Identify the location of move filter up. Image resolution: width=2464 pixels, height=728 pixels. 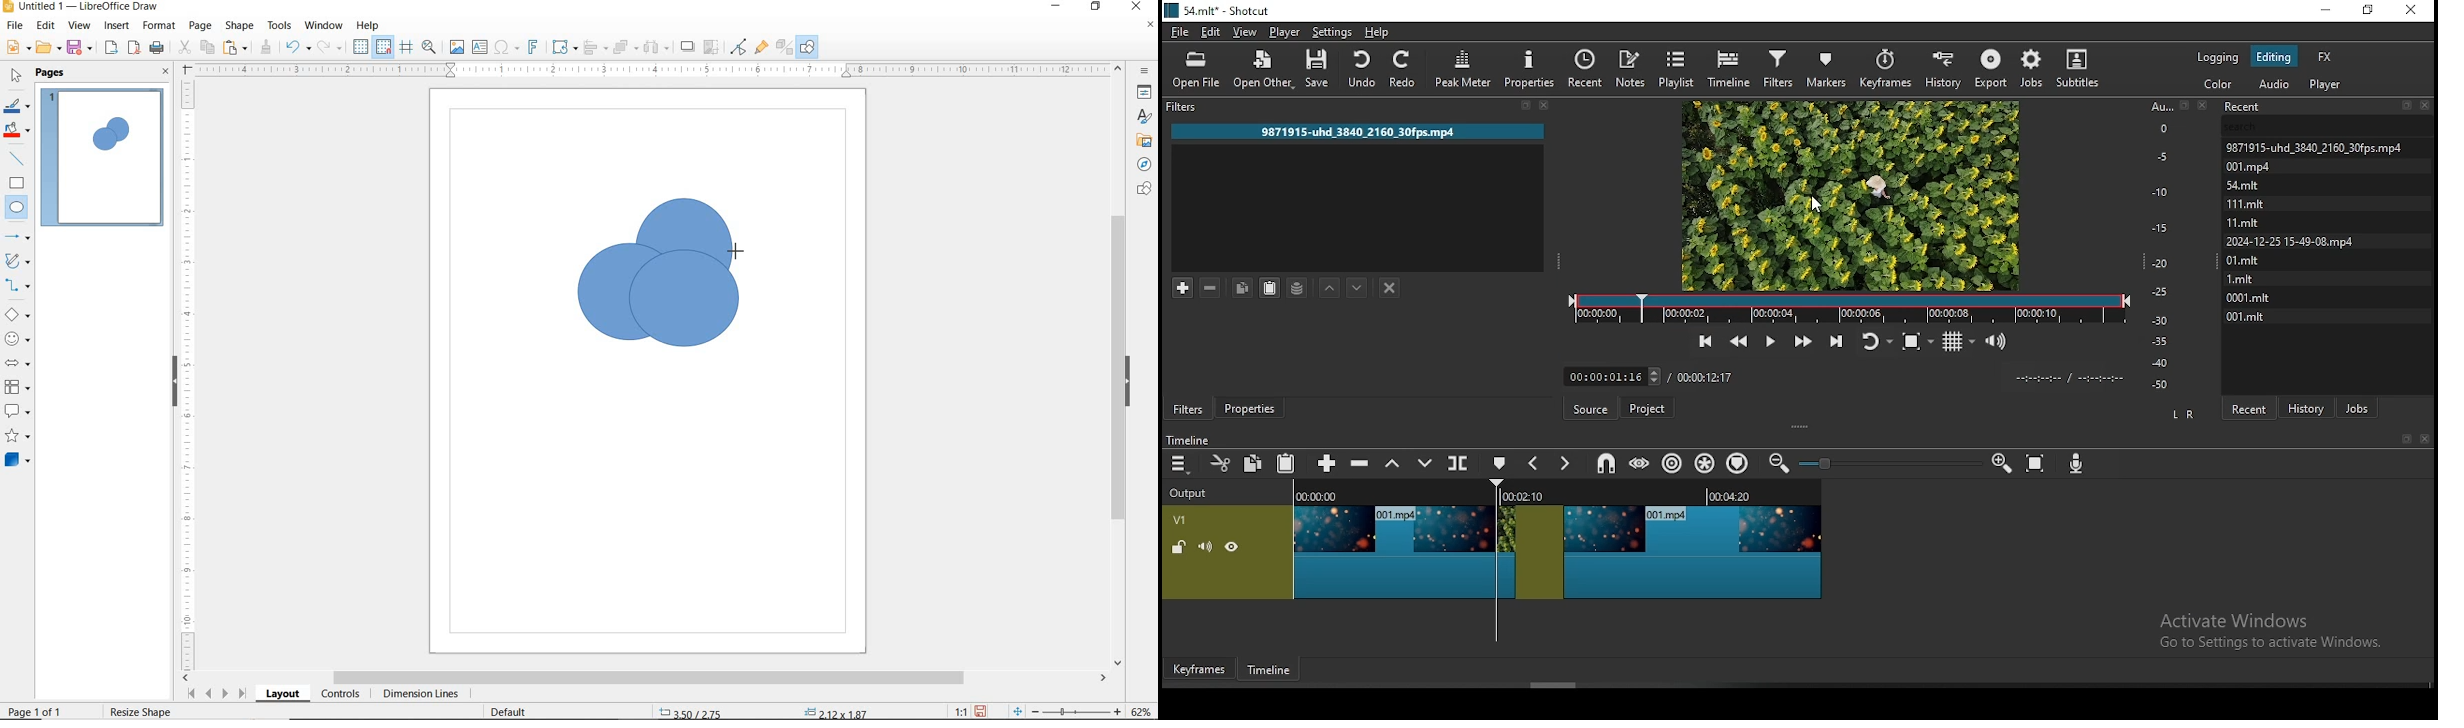
(1331, 286).